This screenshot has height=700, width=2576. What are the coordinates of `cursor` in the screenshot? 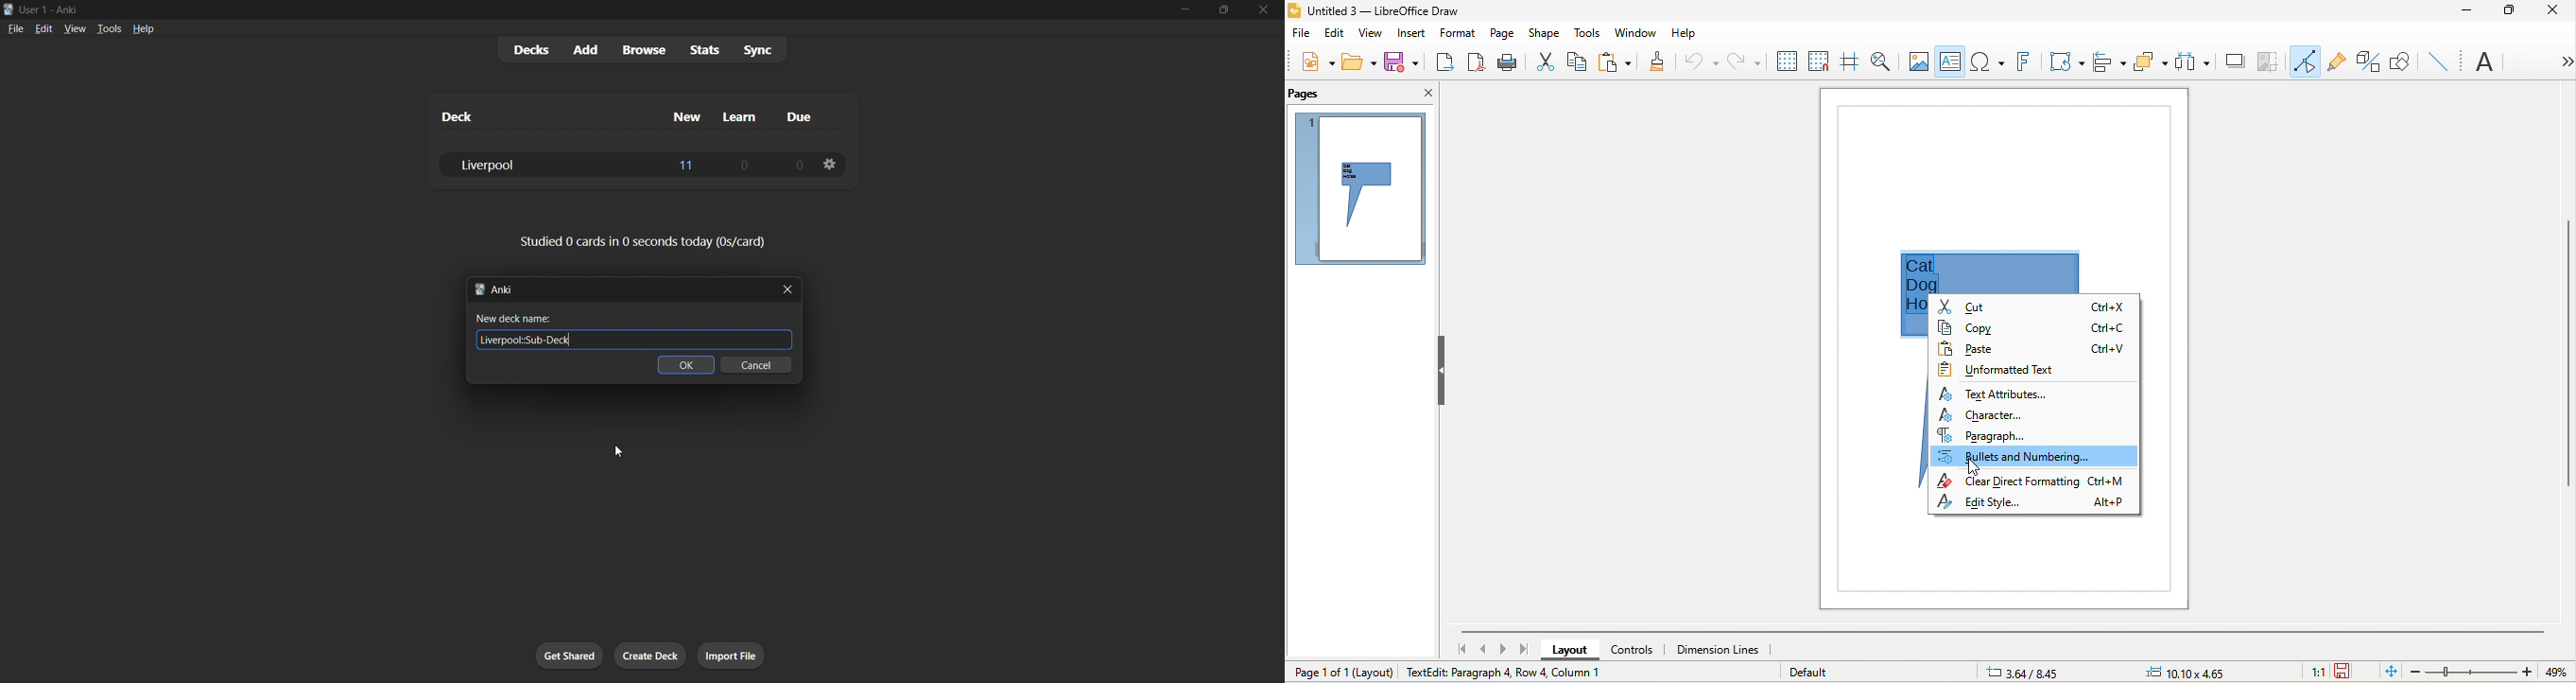 It's located at (621, 454).